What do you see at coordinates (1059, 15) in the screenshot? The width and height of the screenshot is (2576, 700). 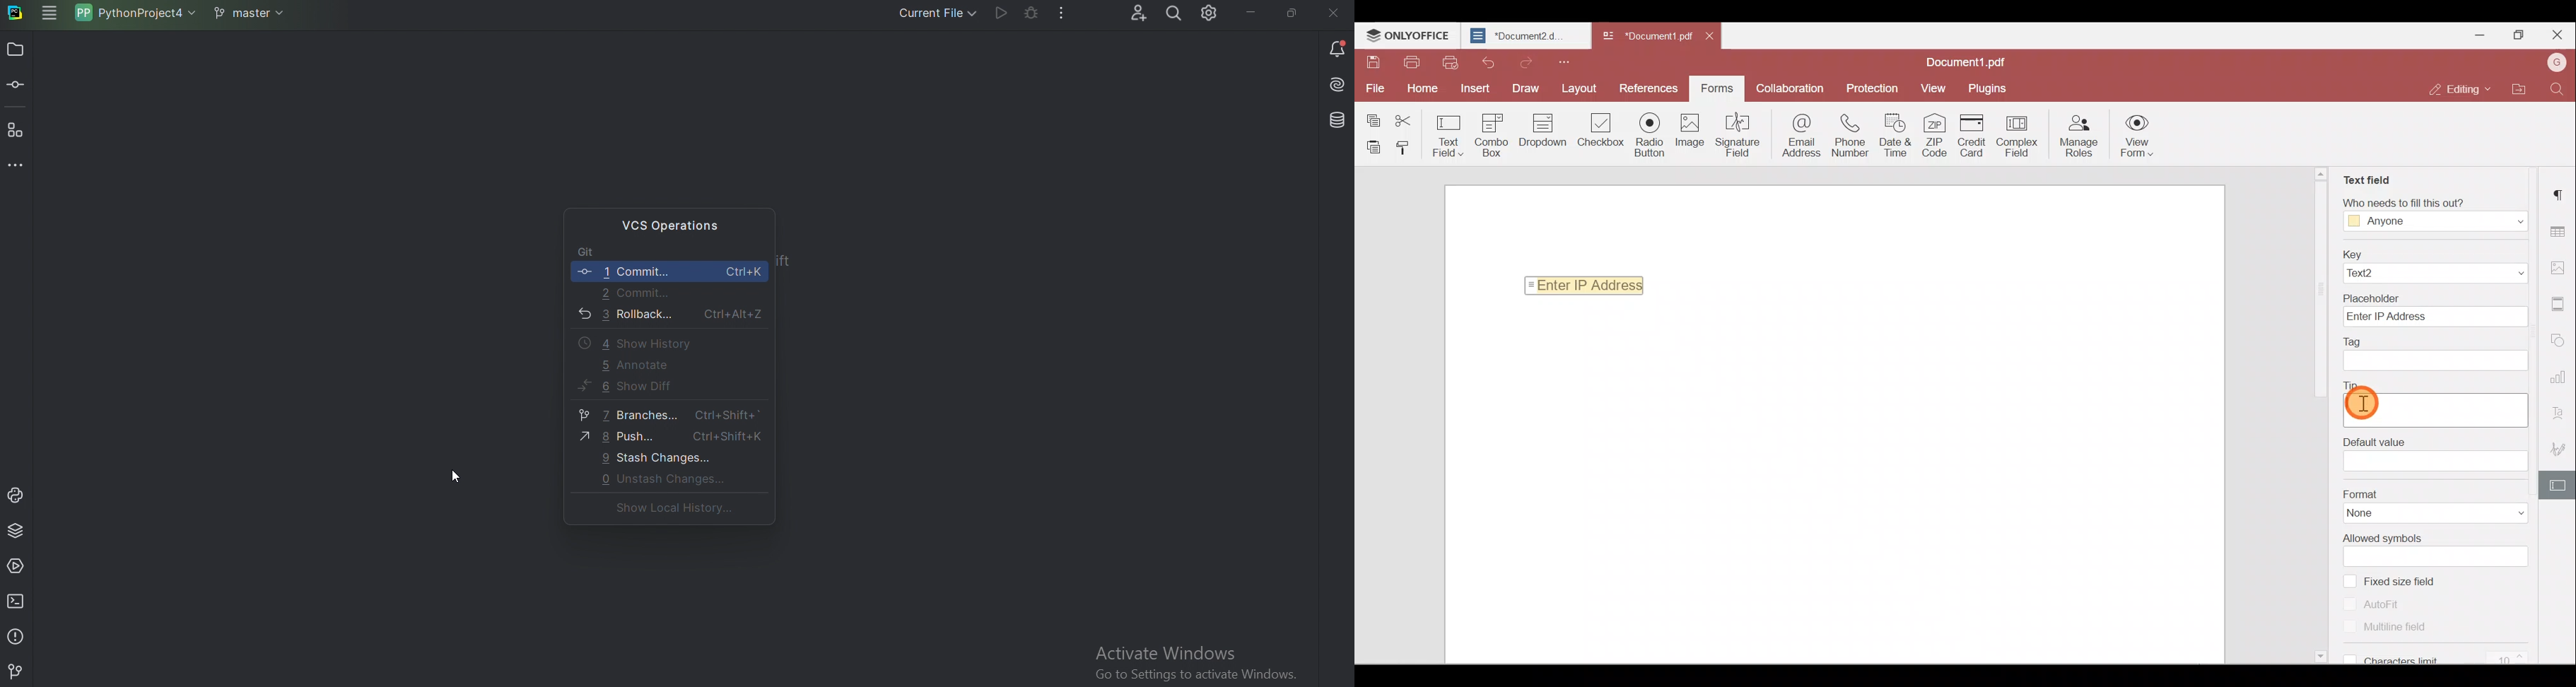 I see `More actions` at bounding box center [1059, 15].